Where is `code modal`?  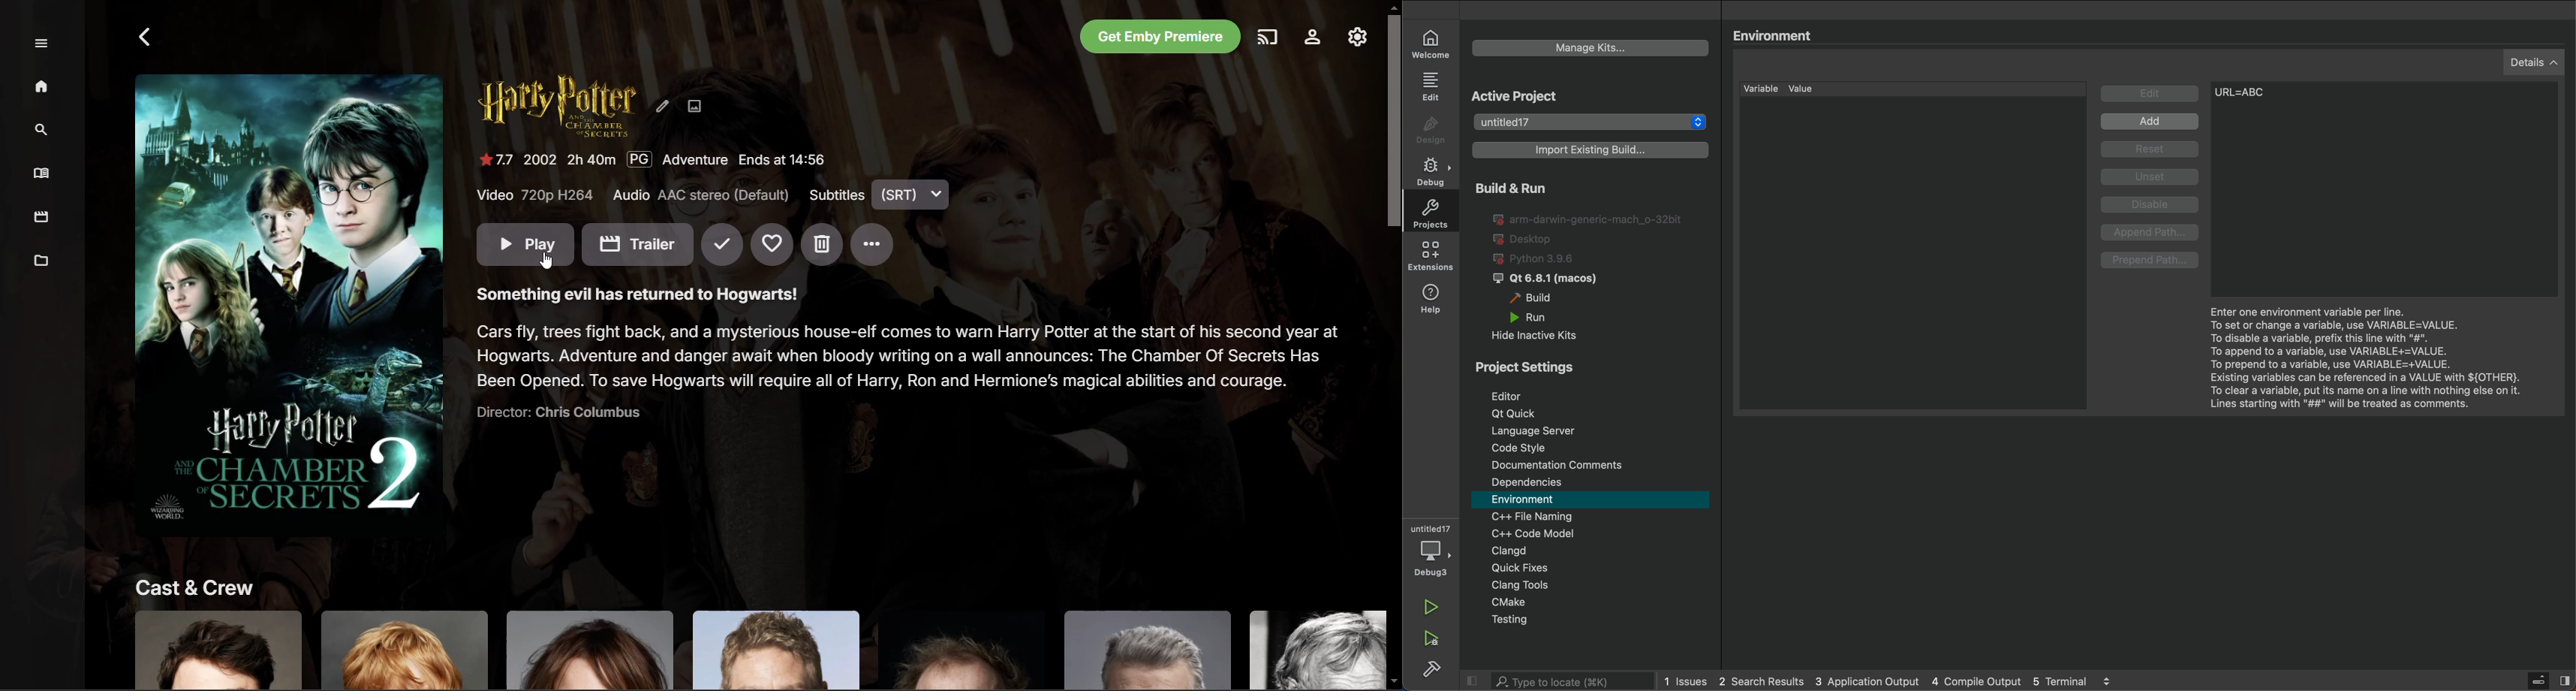 code modal is located at coordinates (1593, 533).